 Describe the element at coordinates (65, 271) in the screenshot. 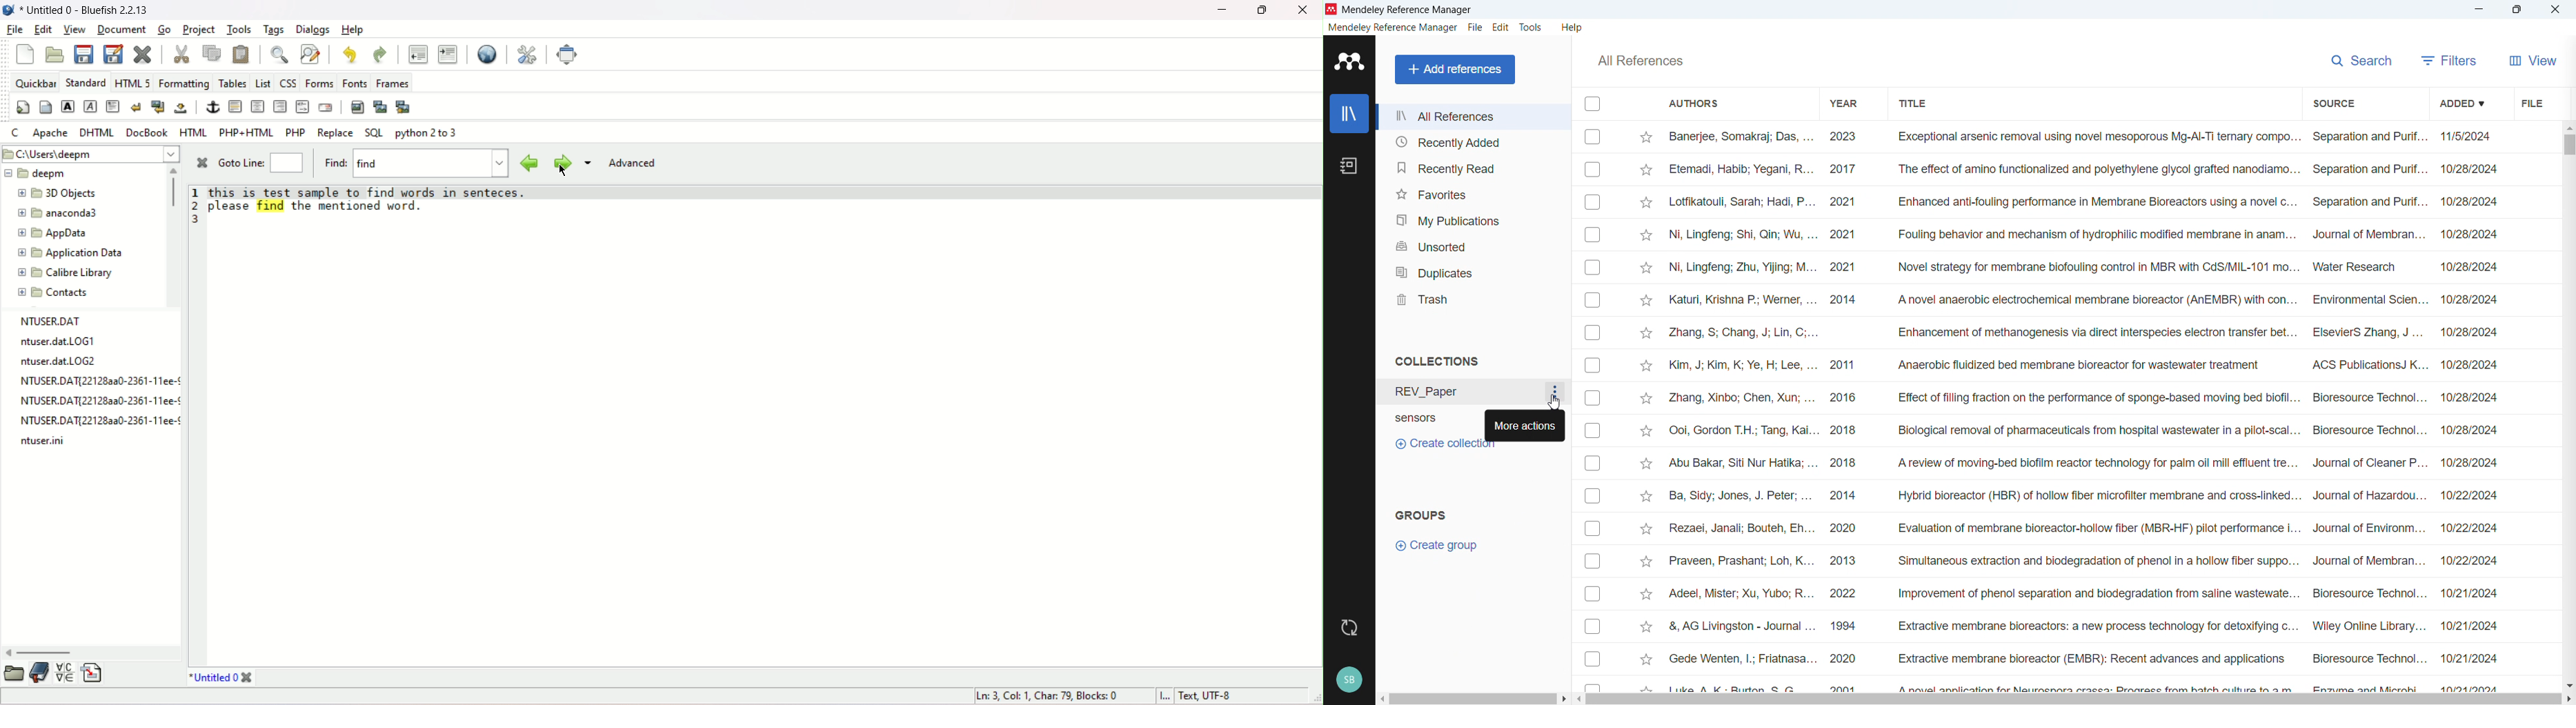

I see `calibre library` at that location.